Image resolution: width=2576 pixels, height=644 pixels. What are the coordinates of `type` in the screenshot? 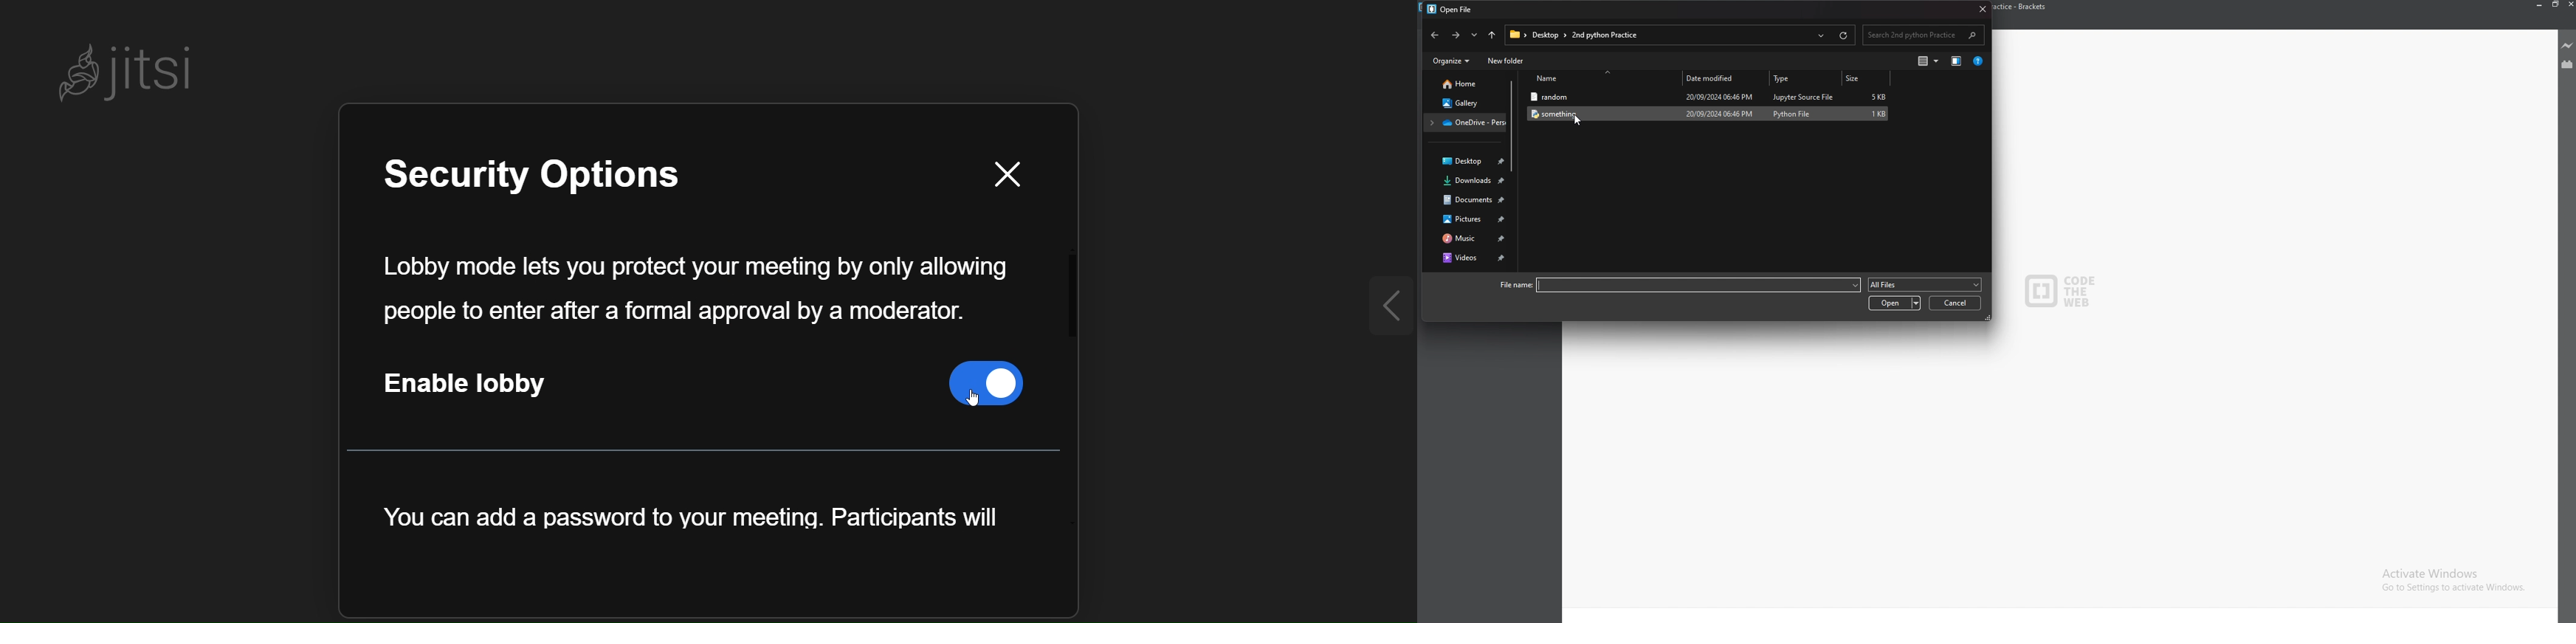 It's located at (1804, 78).